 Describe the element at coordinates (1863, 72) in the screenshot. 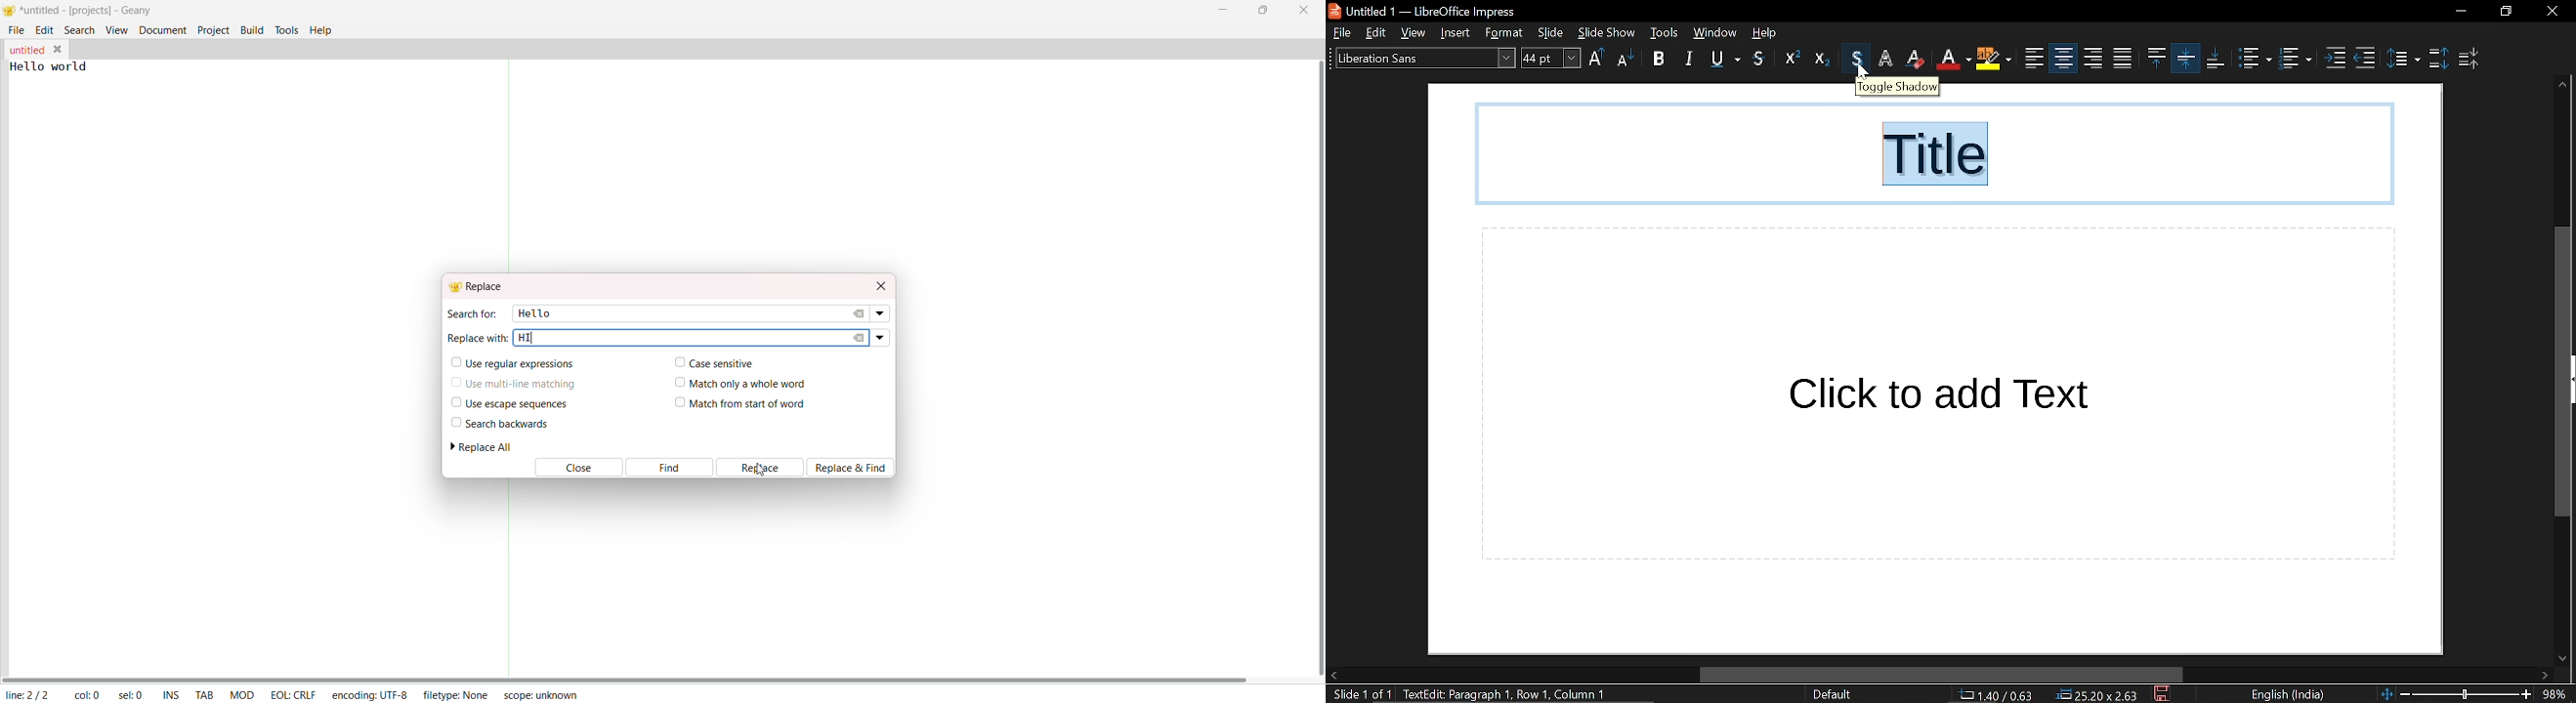

I see `Cursor` at that location.